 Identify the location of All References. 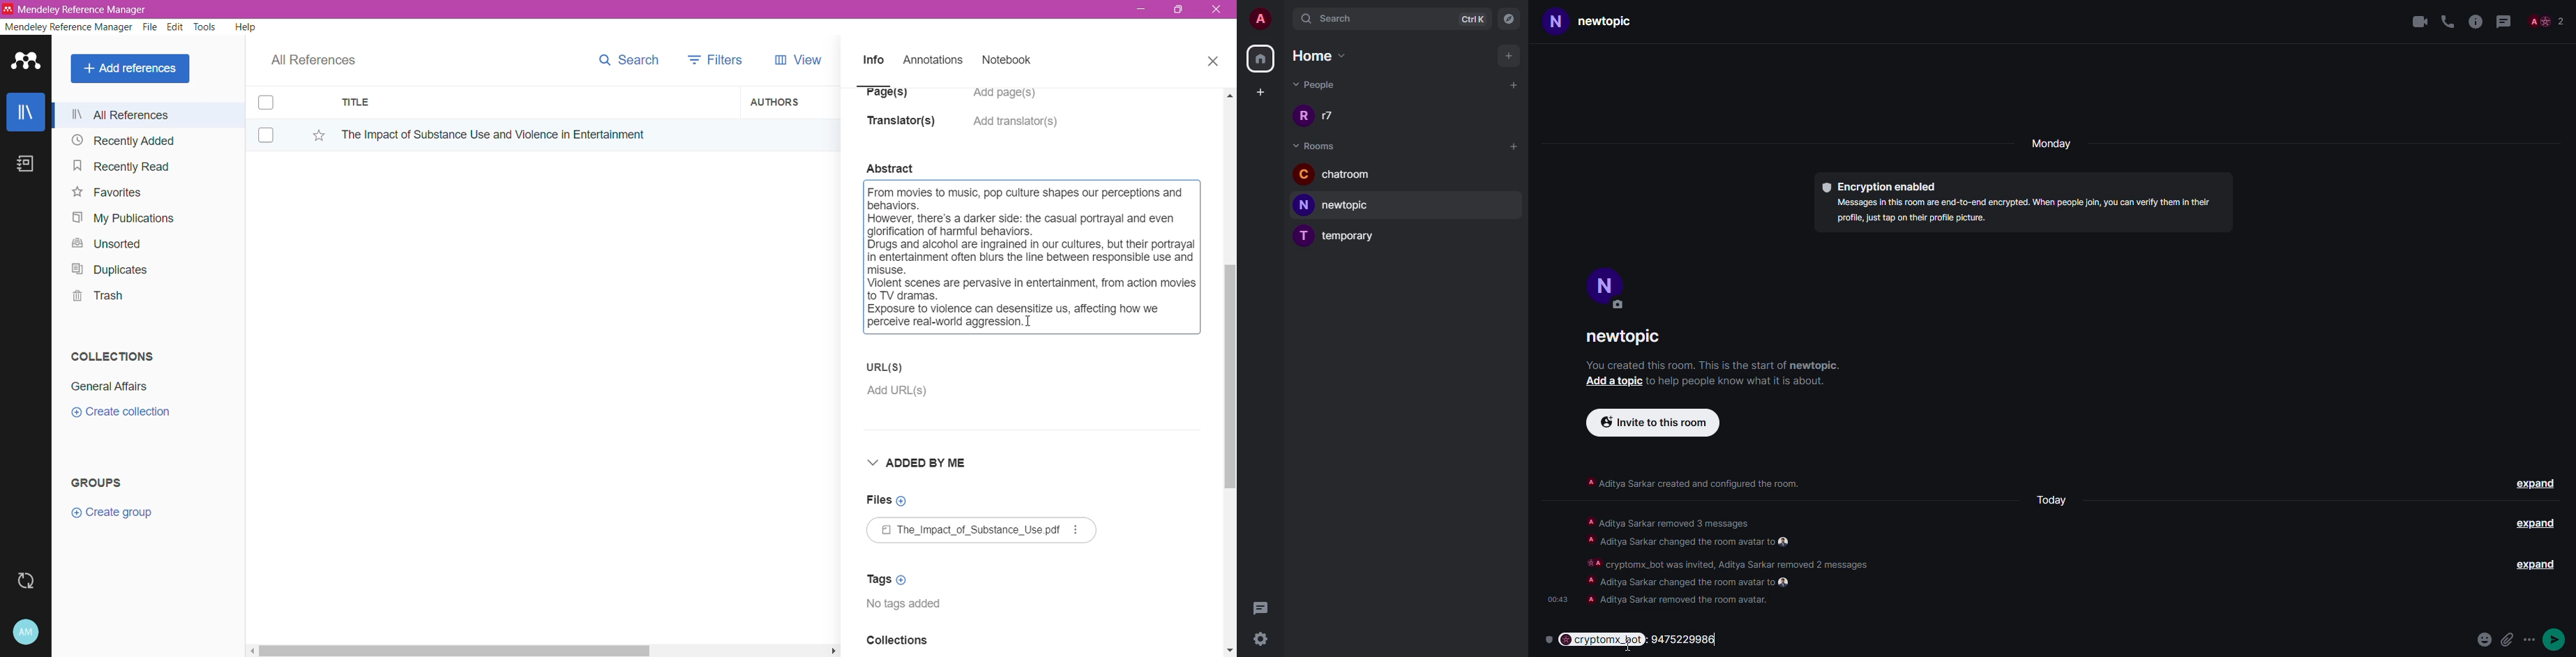
(148, 115).